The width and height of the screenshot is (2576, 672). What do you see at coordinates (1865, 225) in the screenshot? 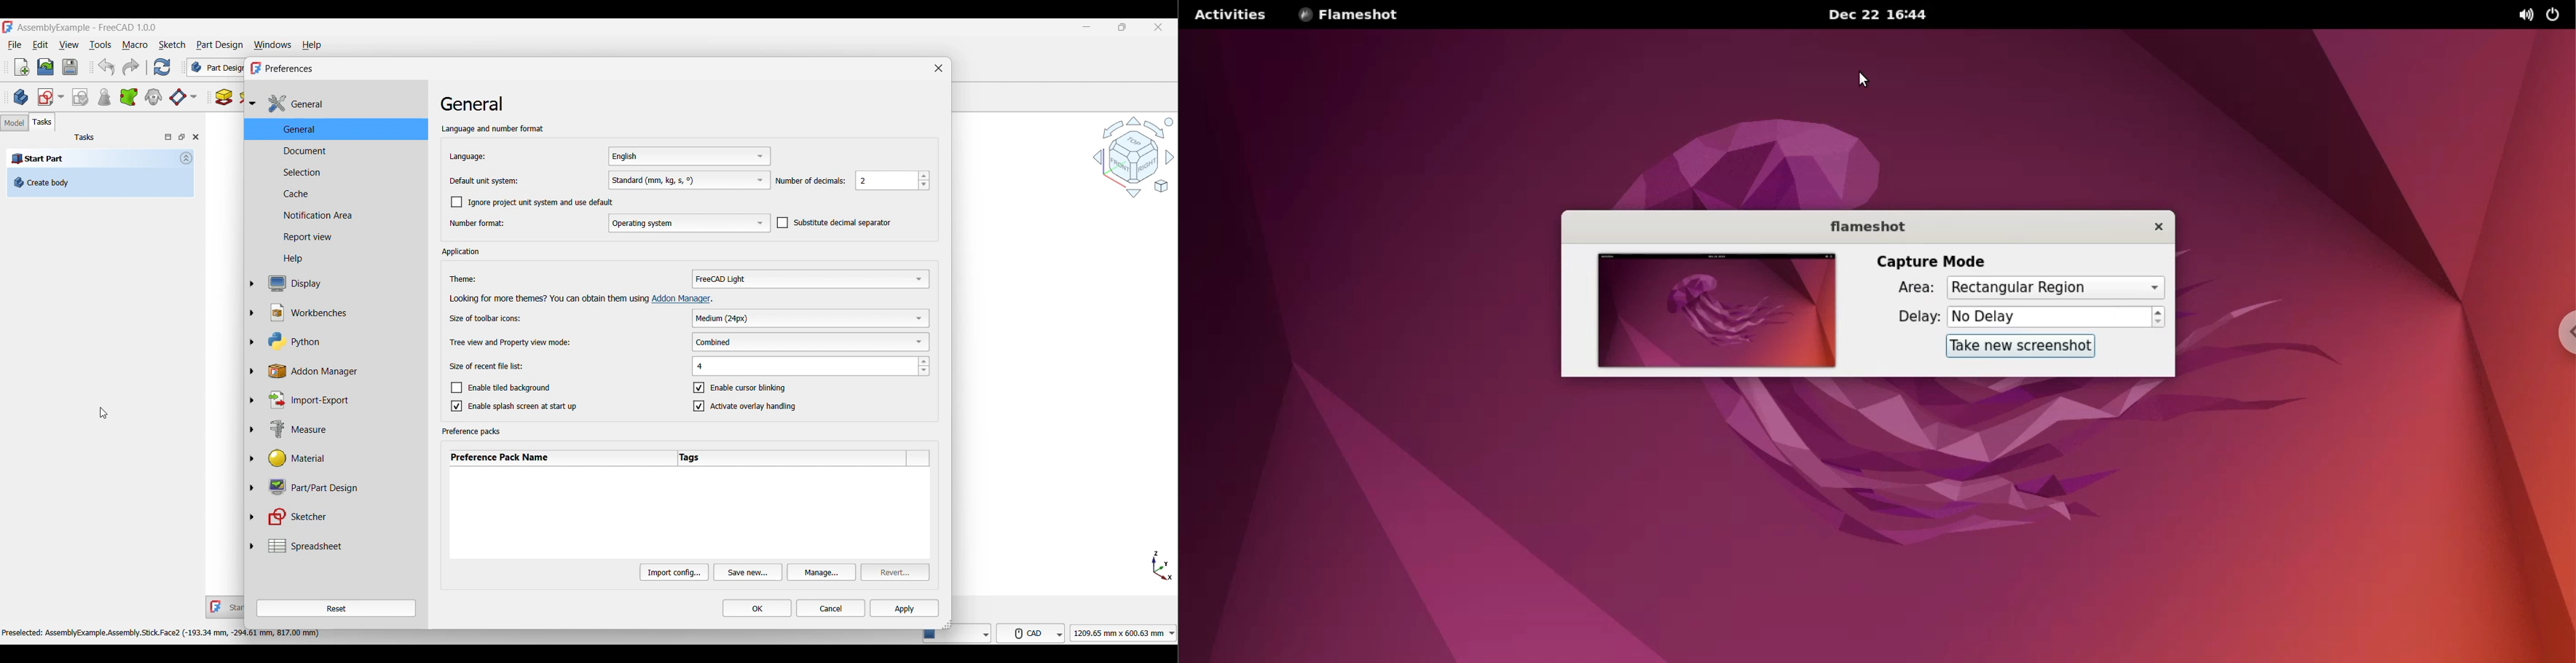
I see `flameshot ` at bounding box center [1865, 225].